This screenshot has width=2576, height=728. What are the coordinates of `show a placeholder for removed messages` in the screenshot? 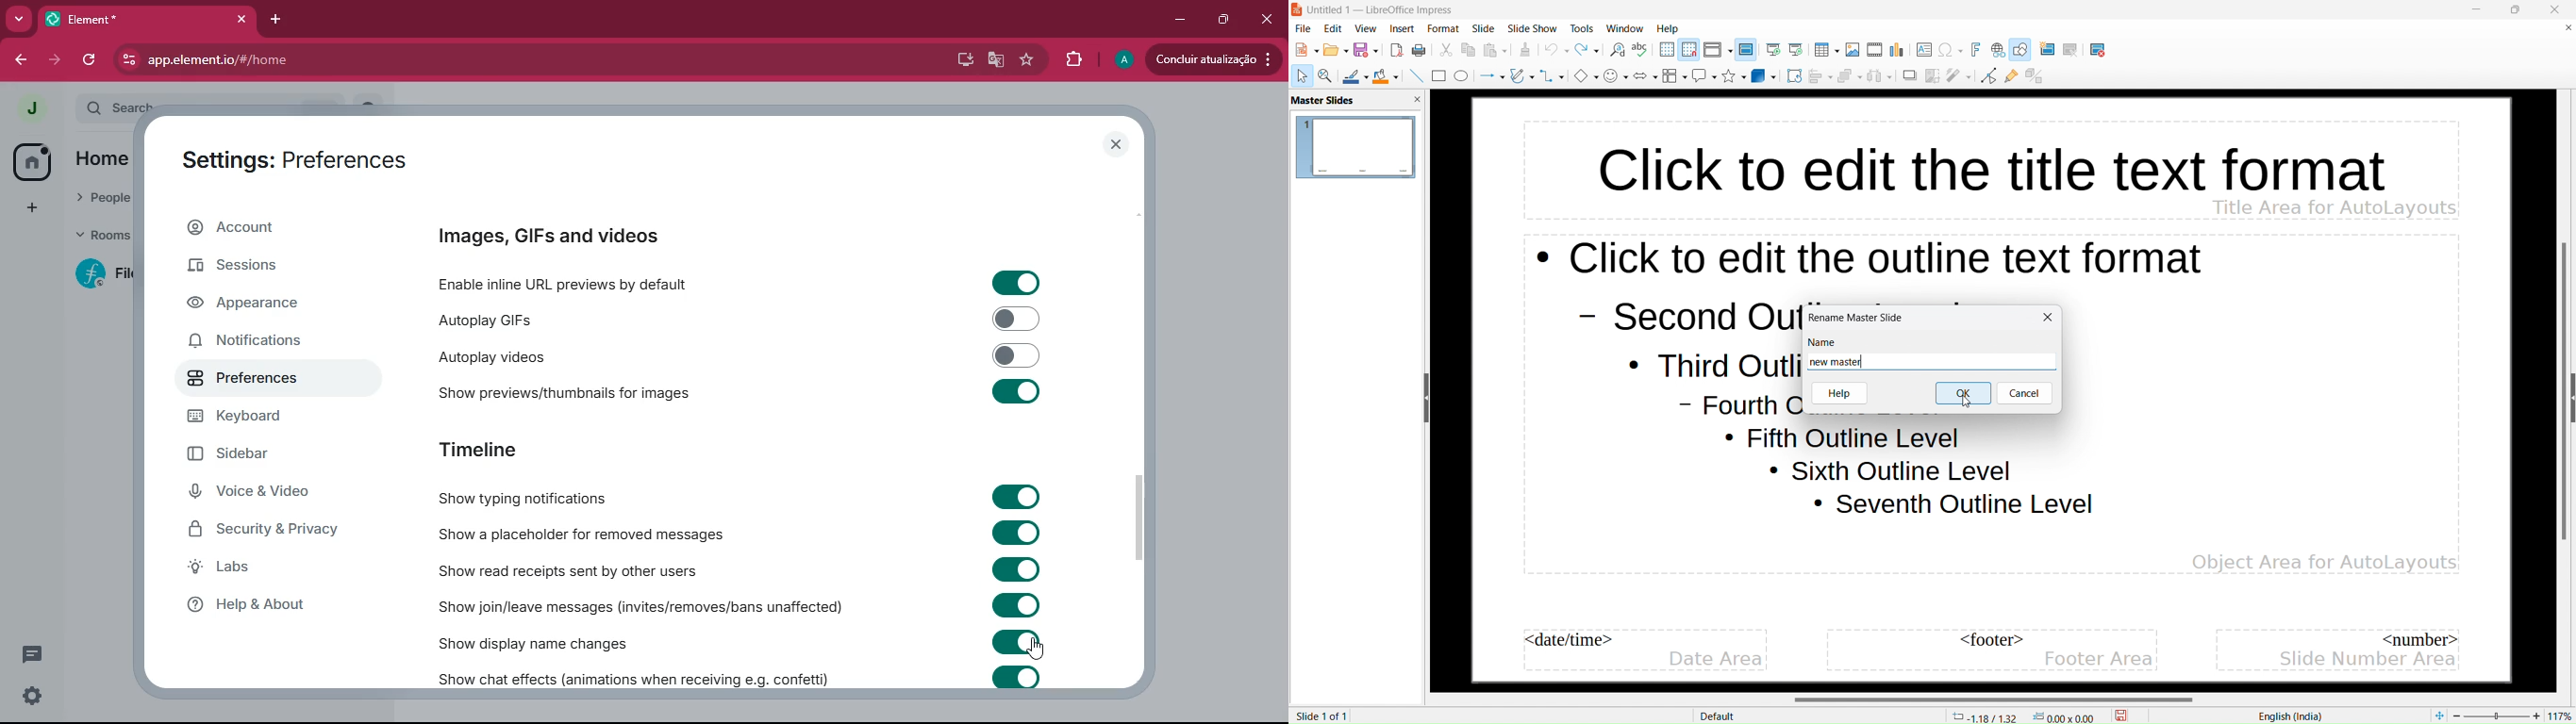 It's located at (592, 534).